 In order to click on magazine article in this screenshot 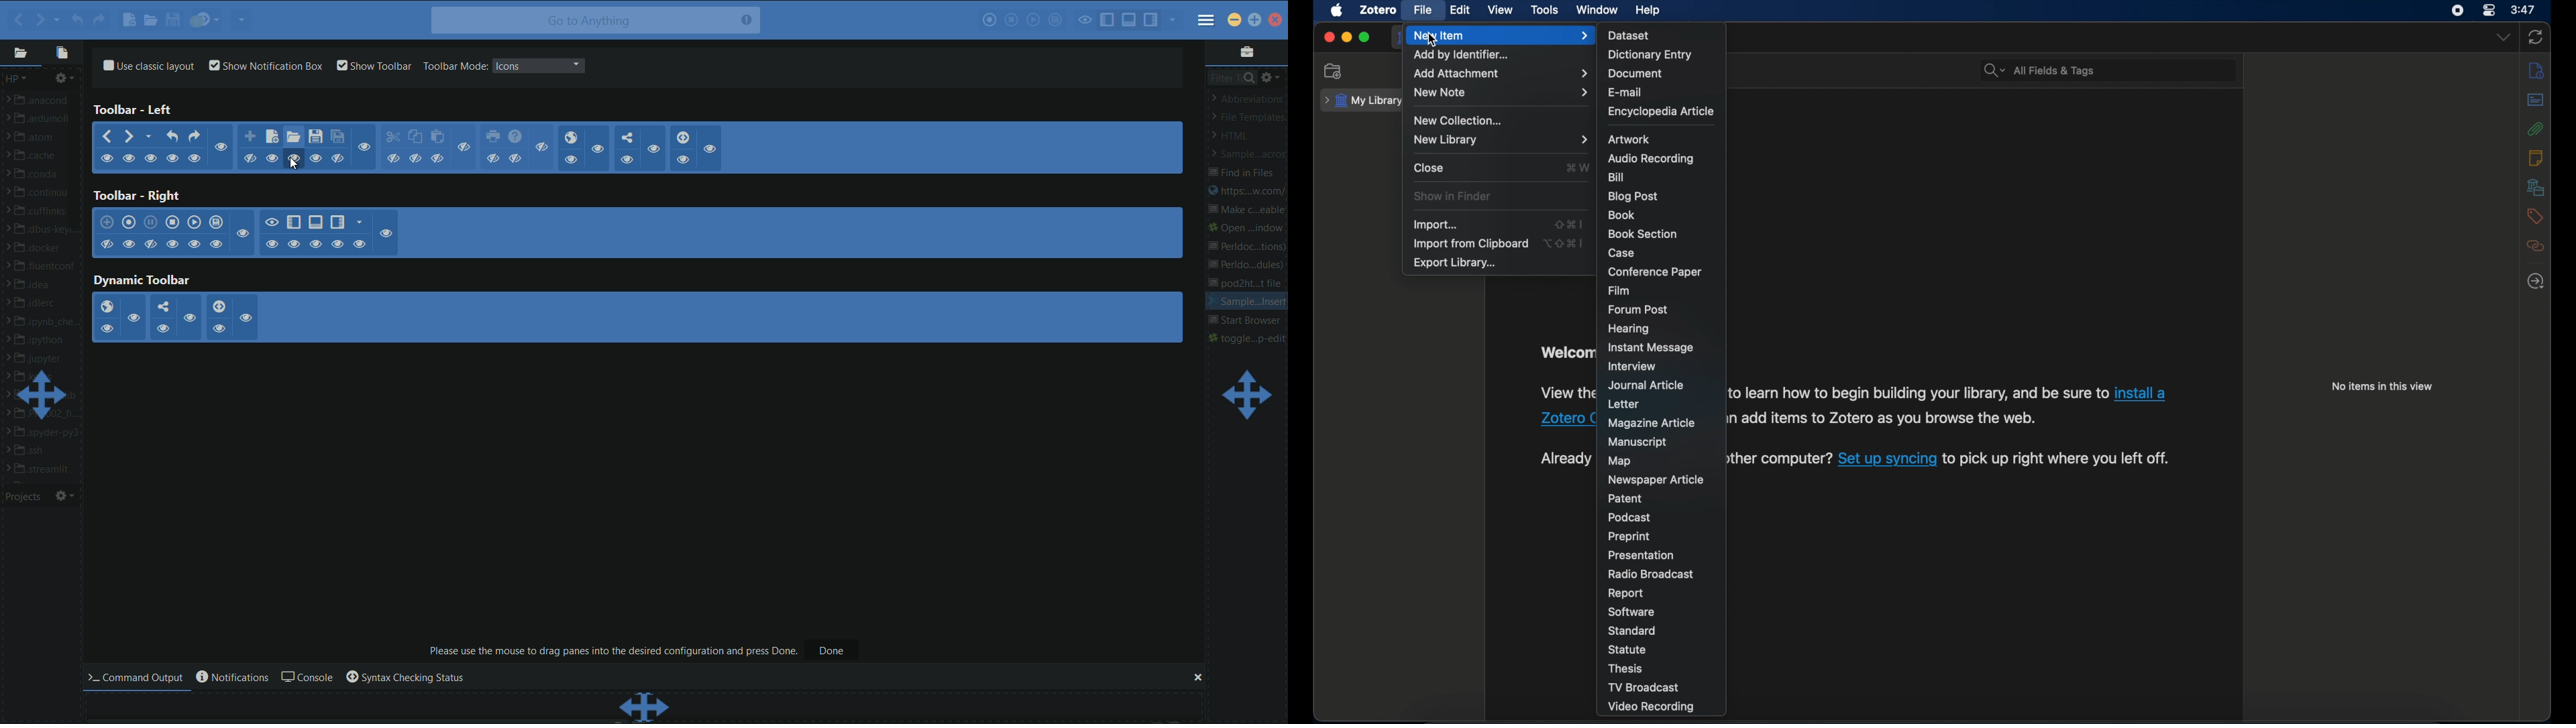, I will do `click(1652, 423)`.